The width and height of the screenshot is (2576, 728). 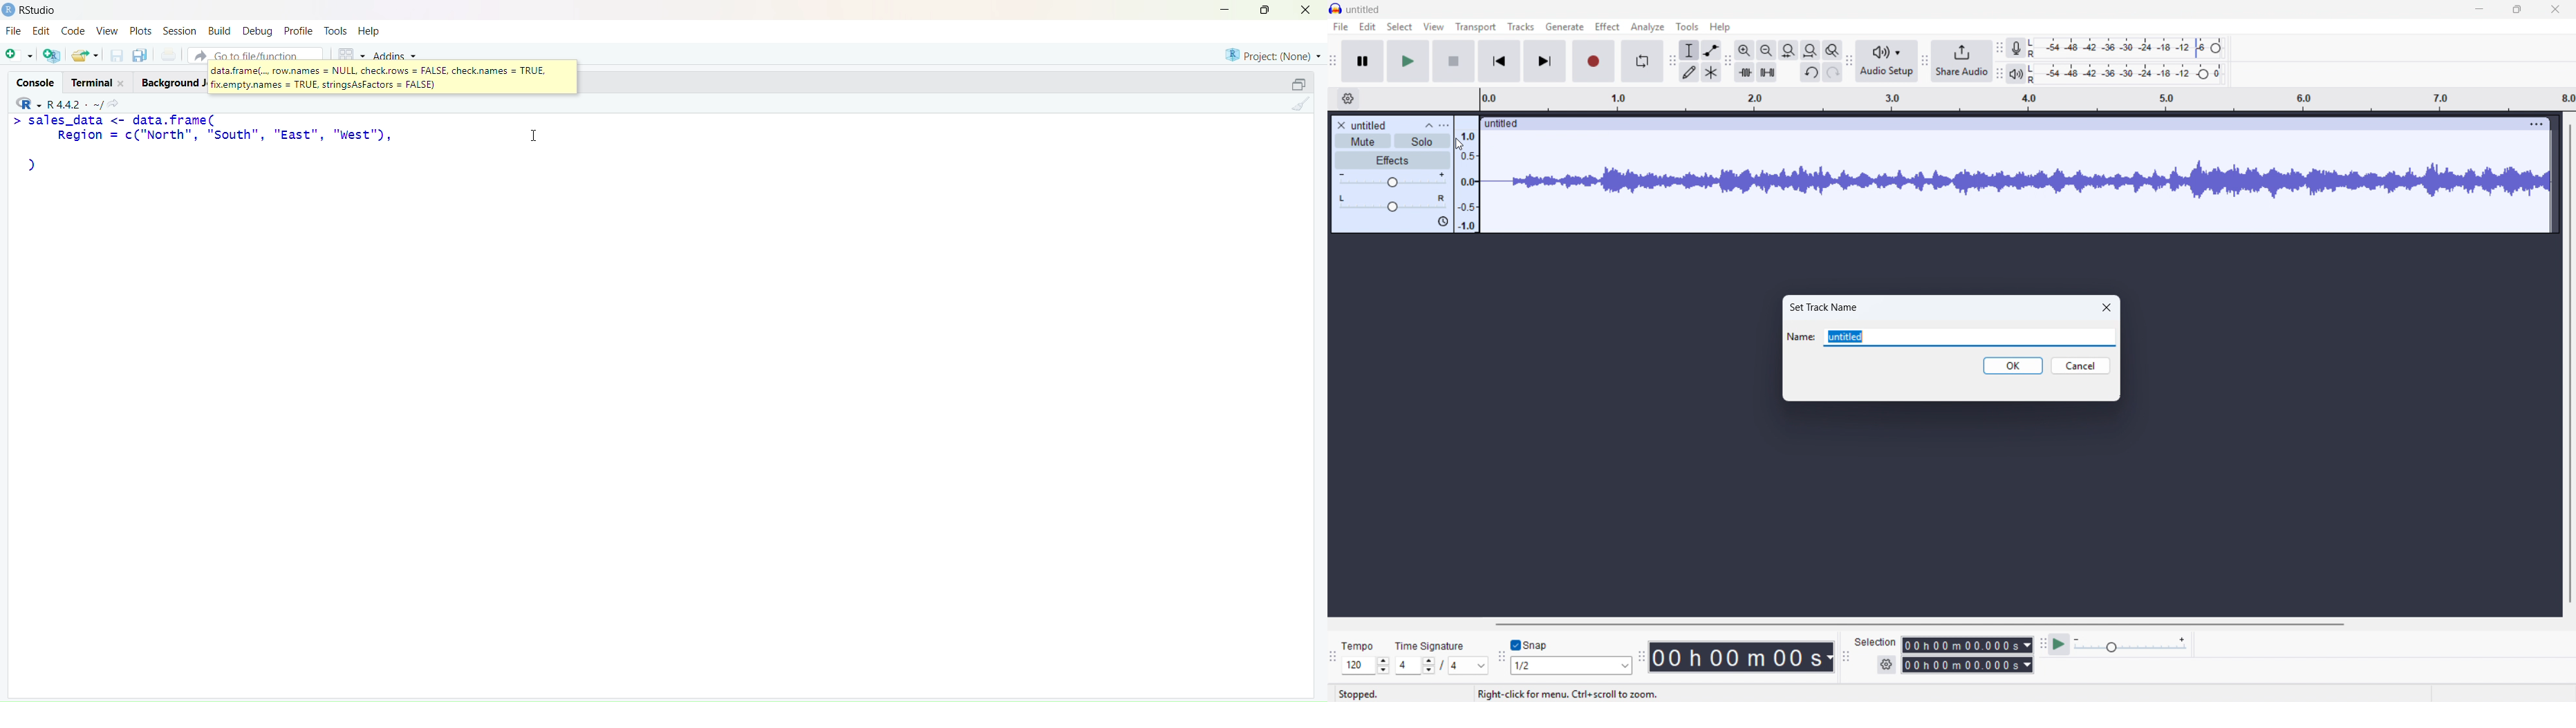 I want to click on Go to file/function, so click(x=254, y=53).